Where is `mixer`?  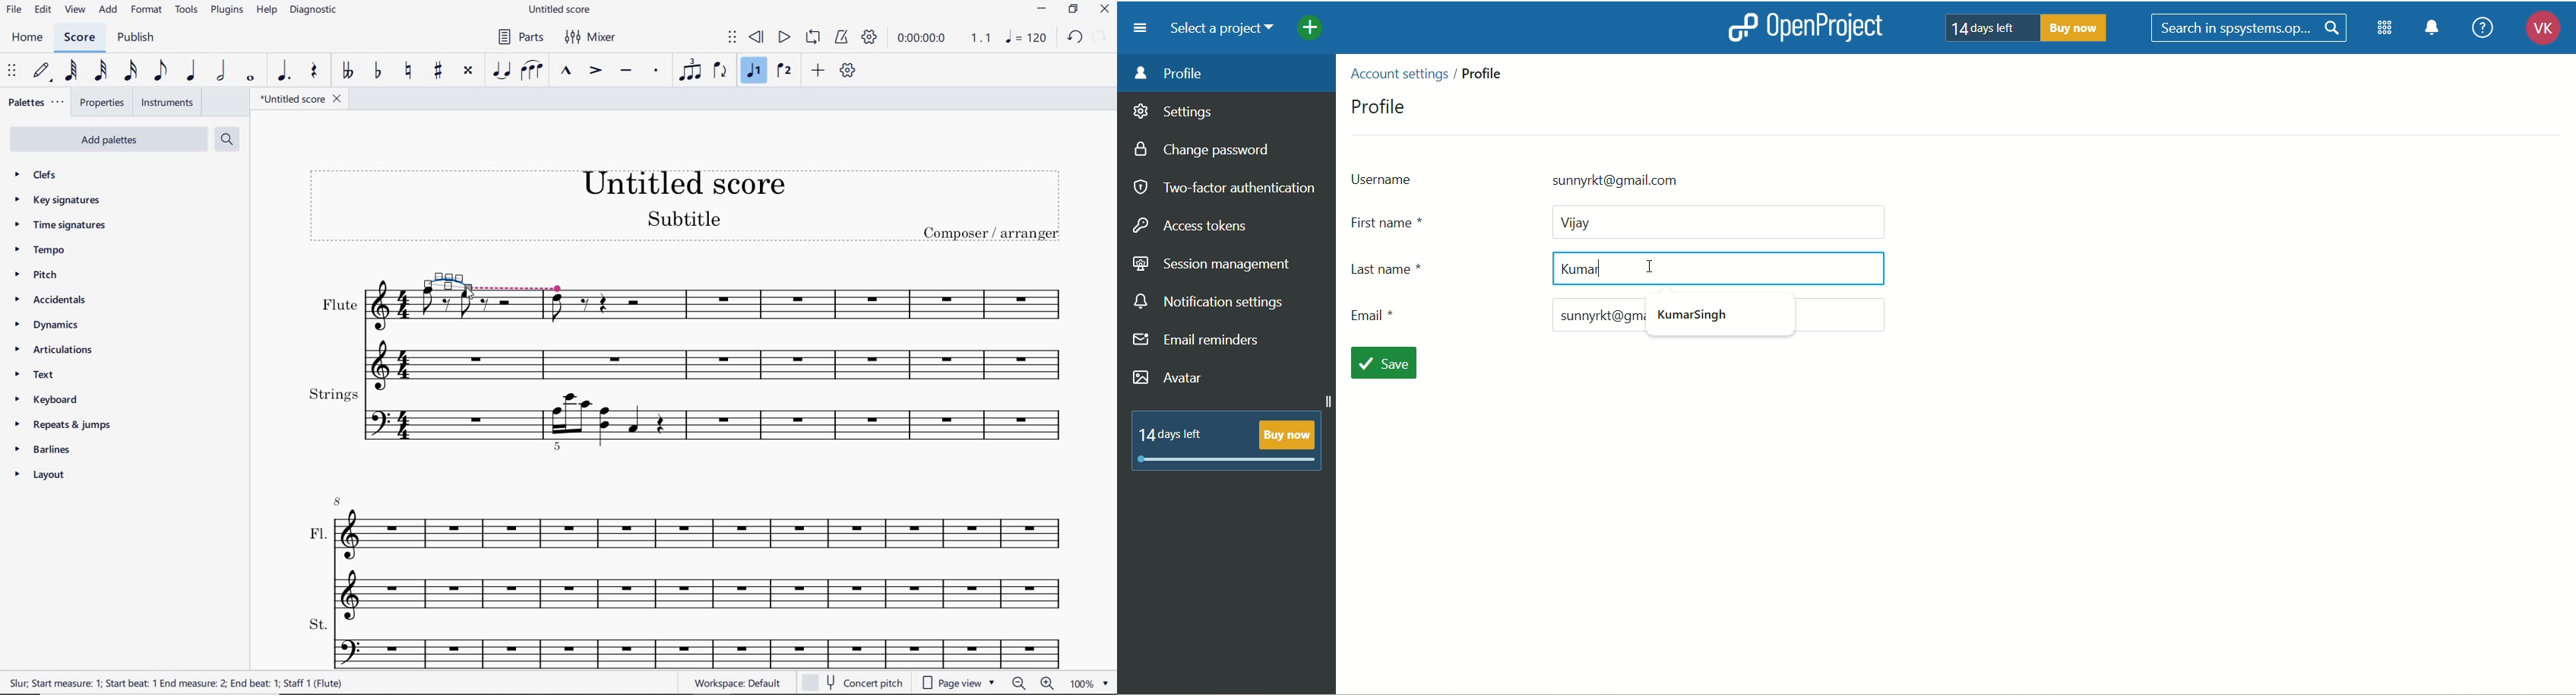 mixer is located at coordinates (595, 38).